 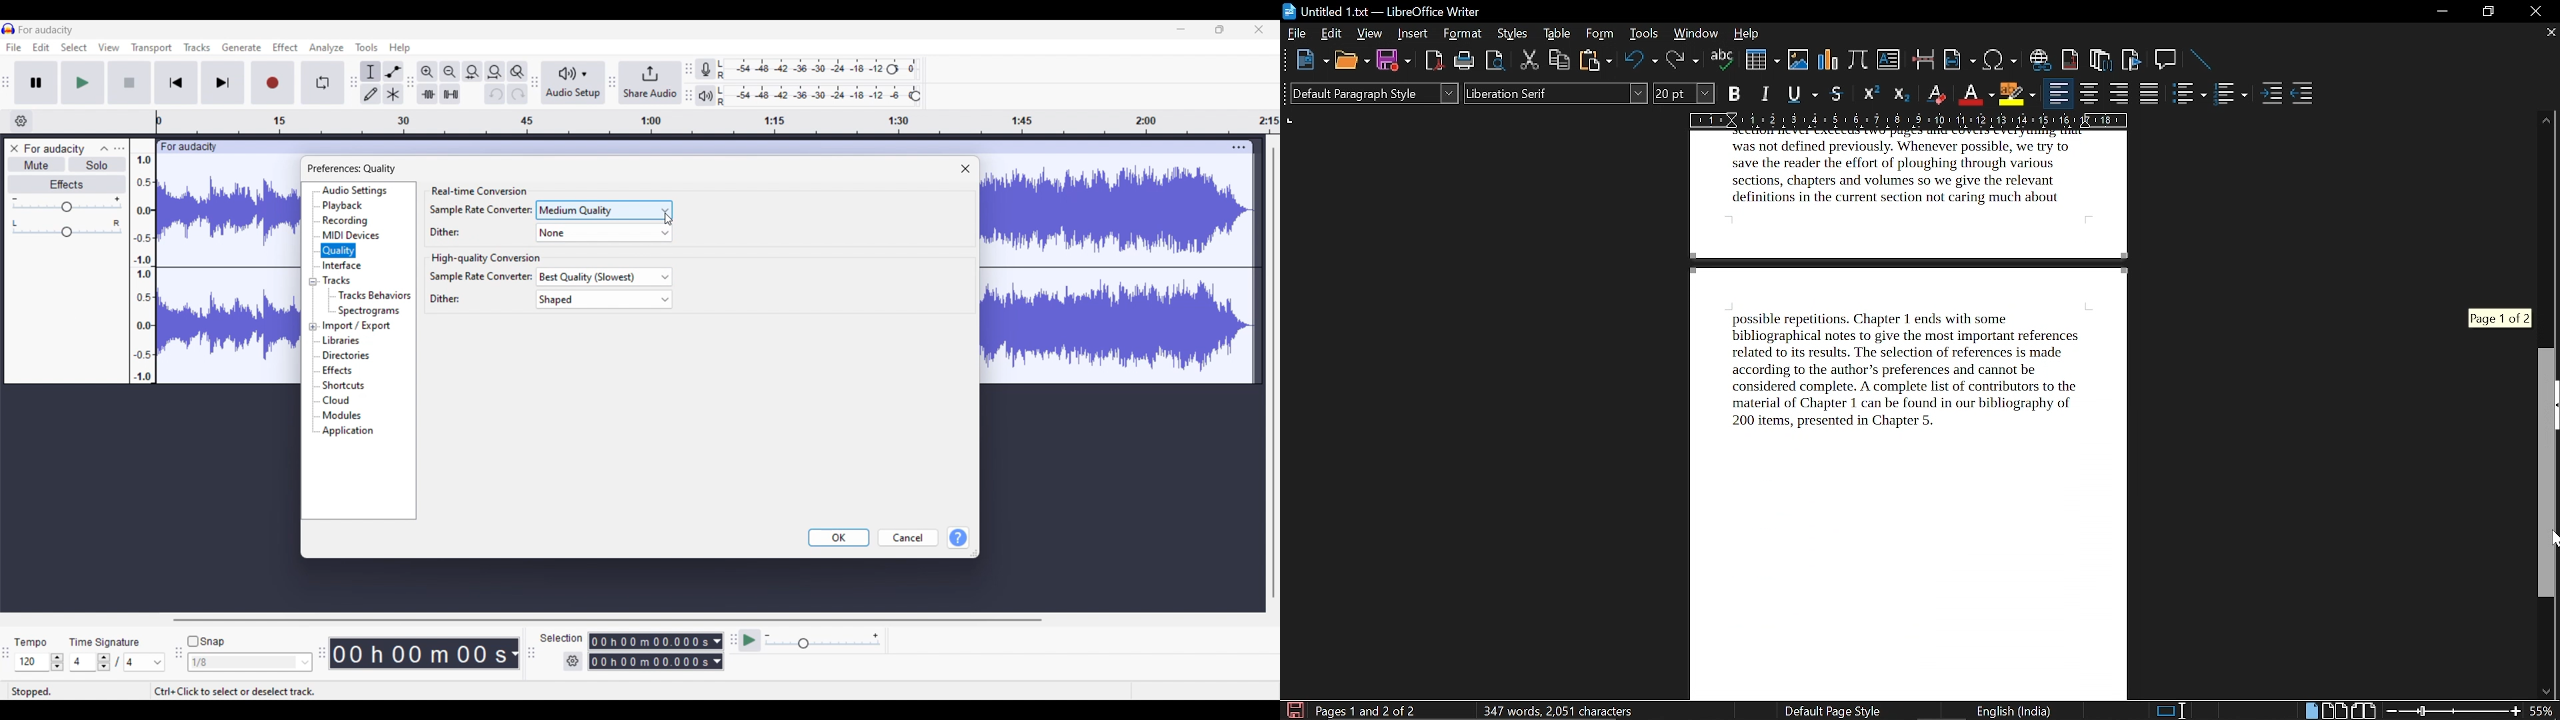 What do you see at coordinates (142, 261) in the screenshot?
I see `Scale to measure intensity of waves in track` at bounding box center [142, 261].